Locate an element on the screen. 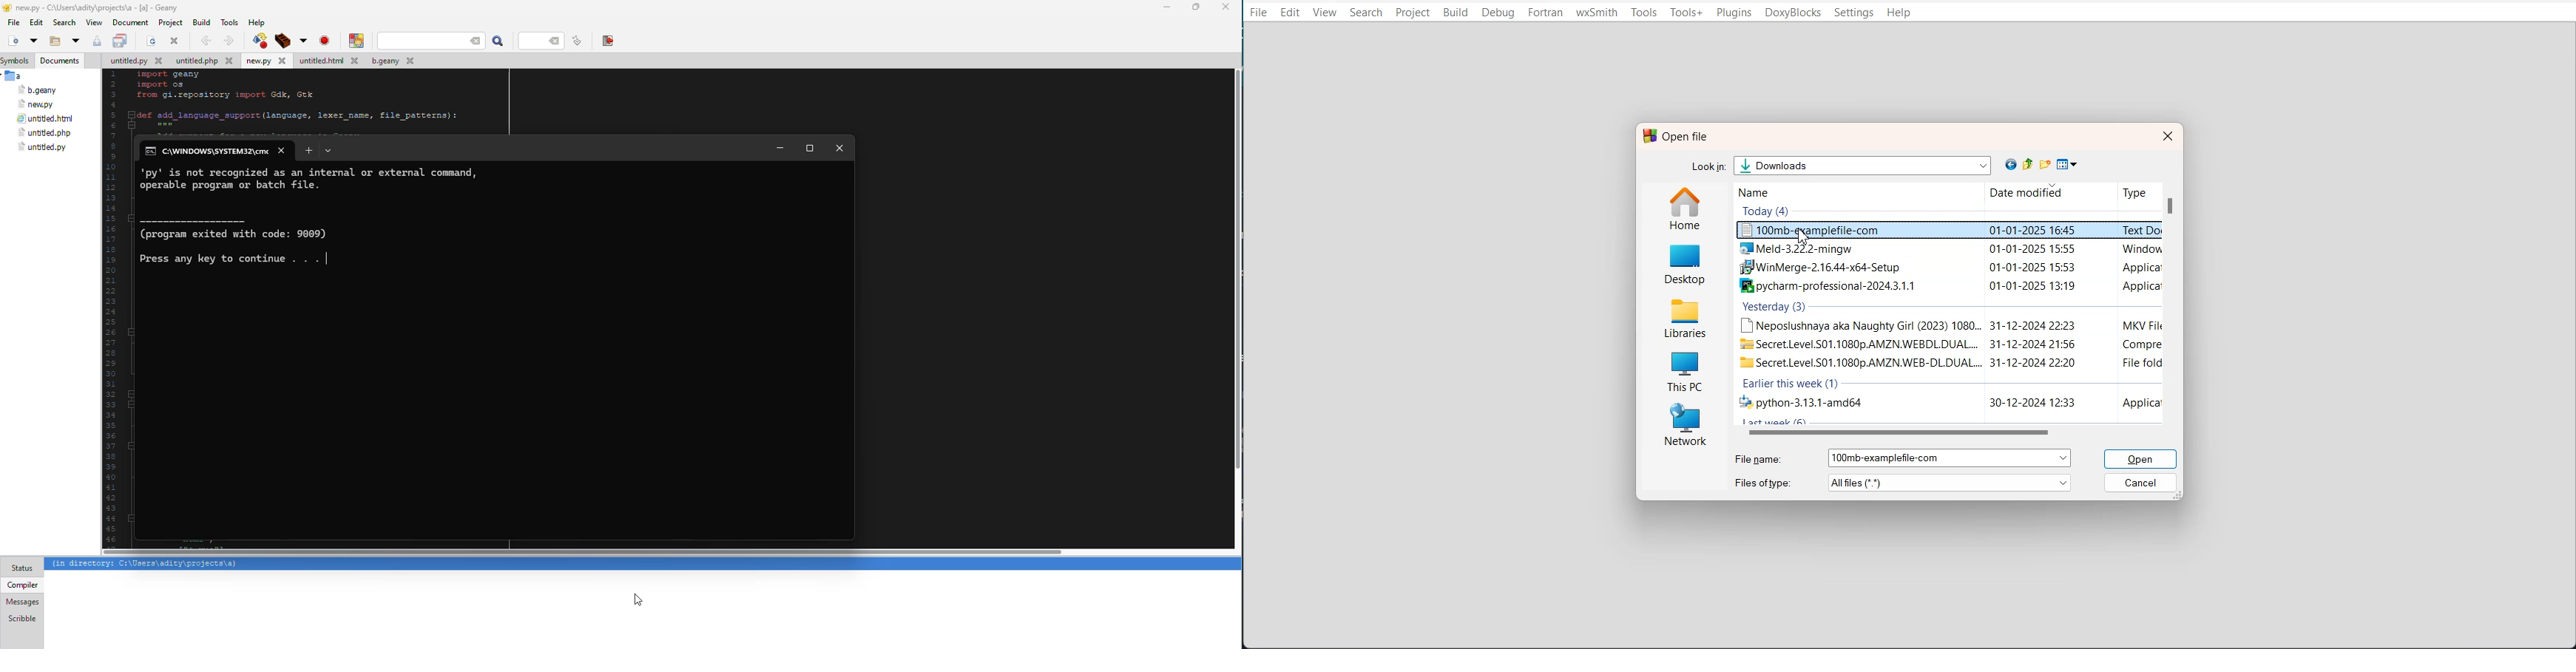 The width and height of the screenshot is (2576, 672). Help is located at coordinates (1899, 13).